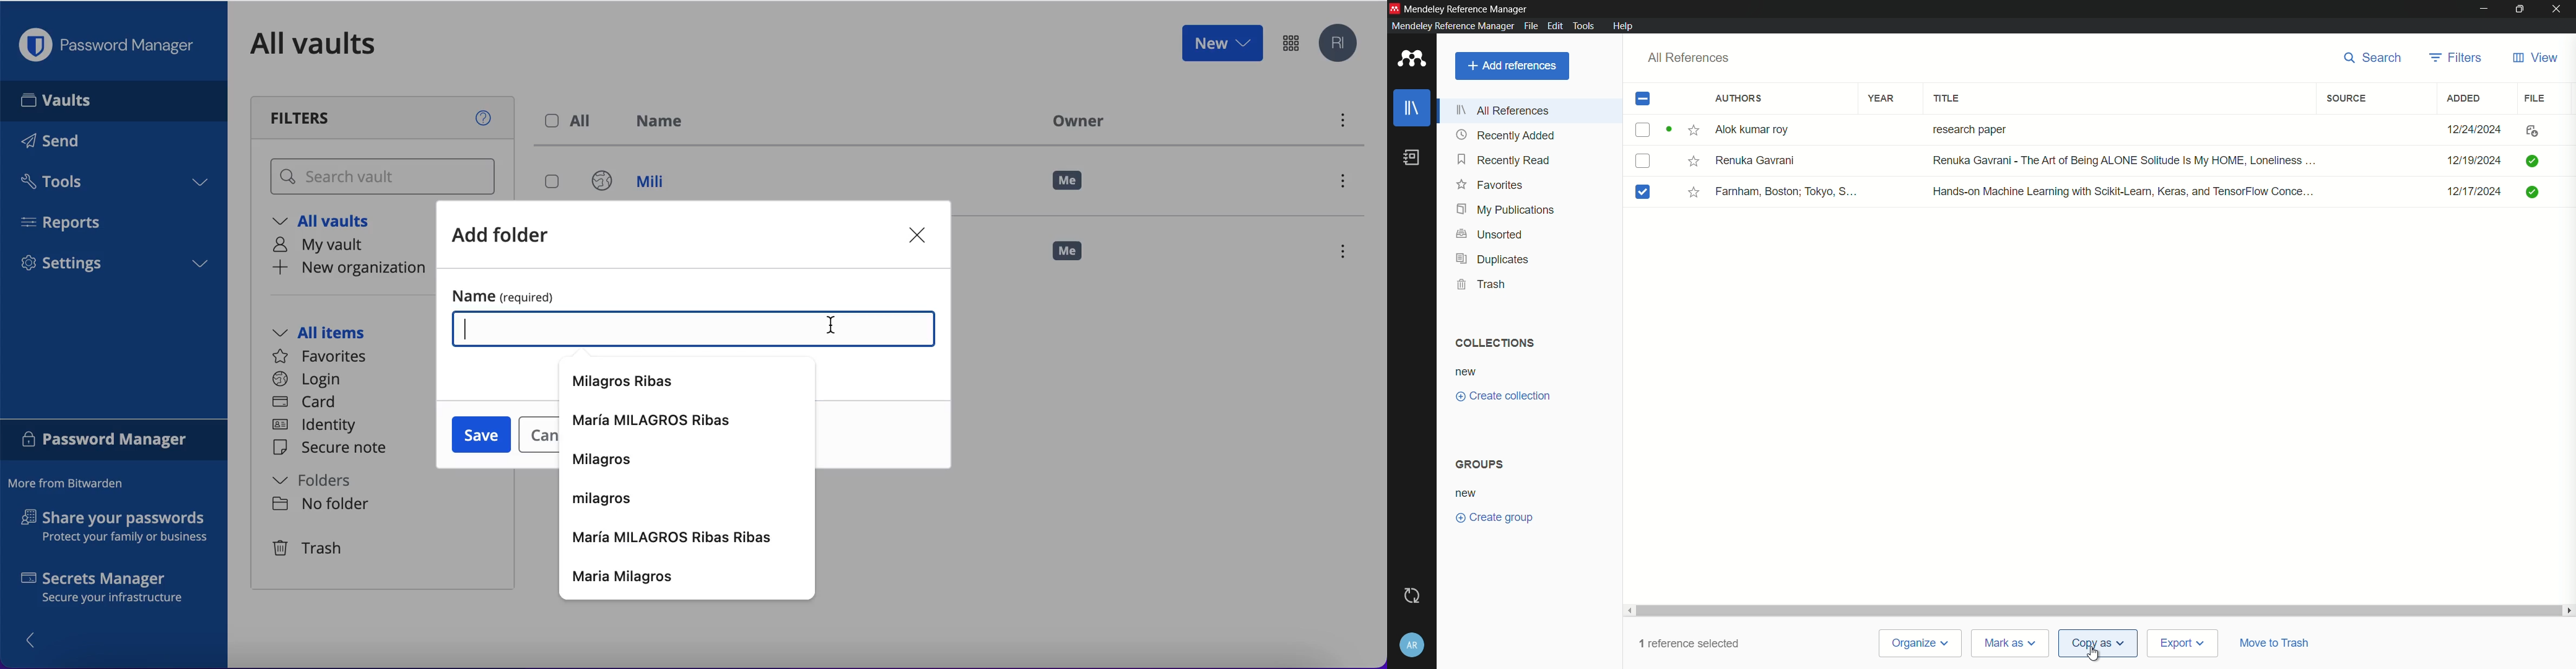 The image size is (2576, 672). Describe the element at coordinates (1690, 162) in the screenshot. I see `Mark it star` at that location.